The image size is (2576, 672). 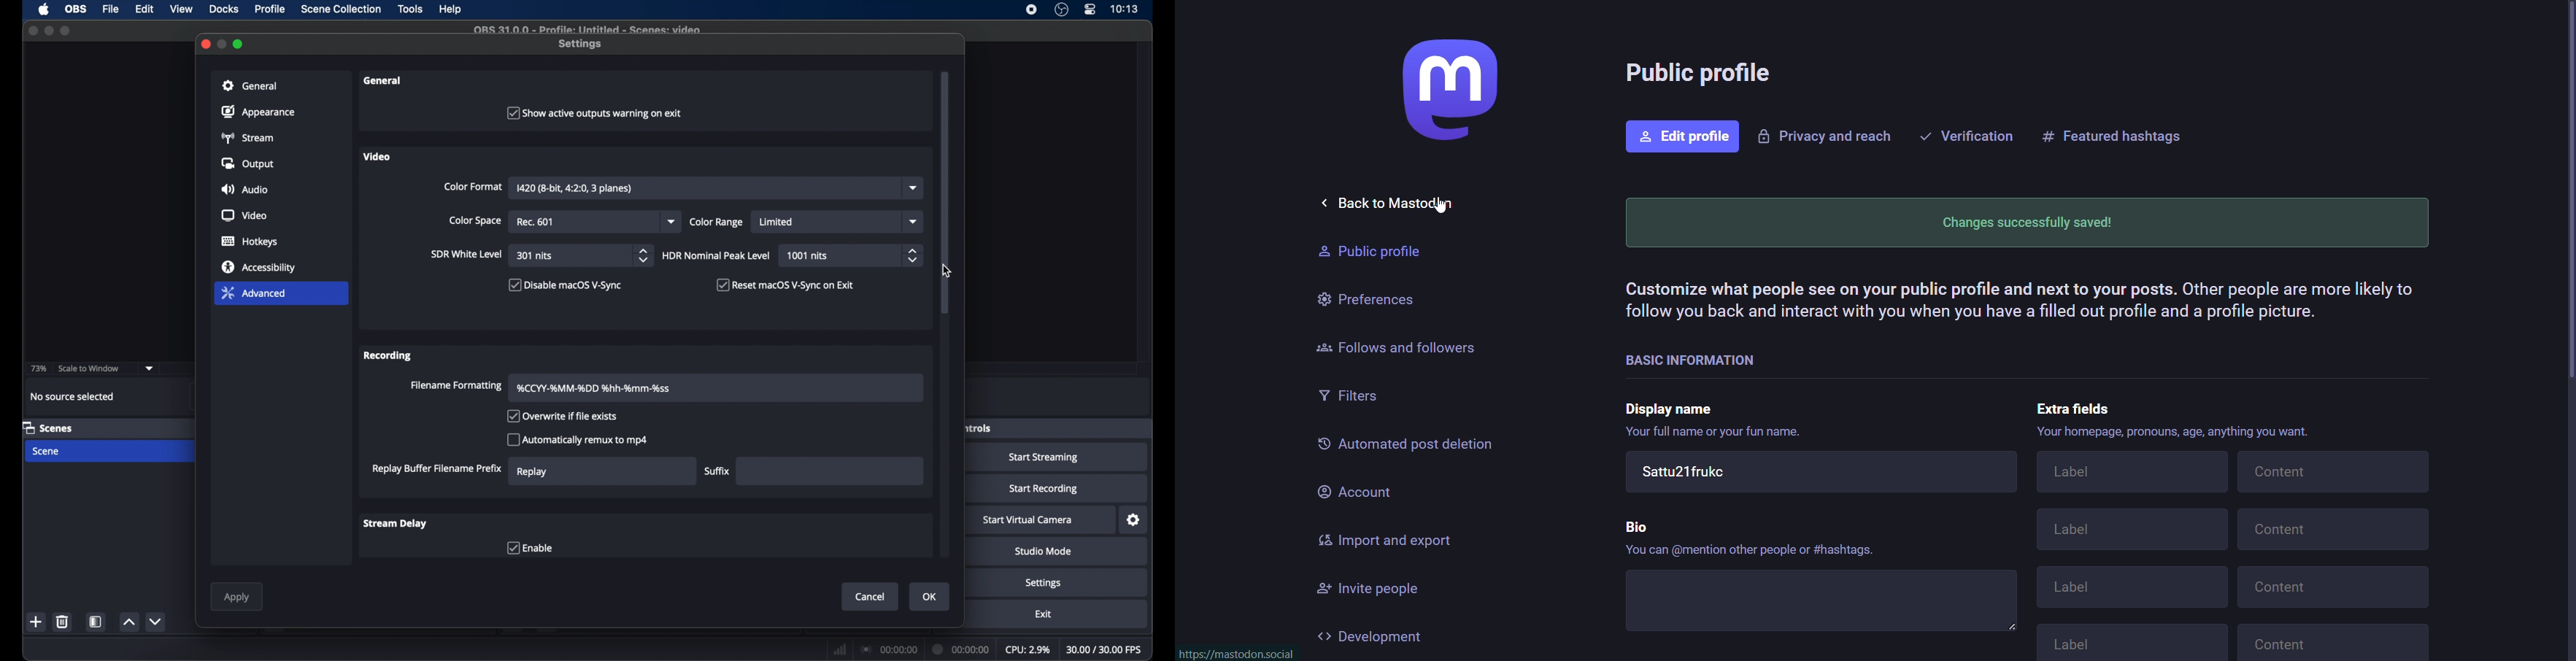 What do you see at coordinates (1044, 552) in the screenshot?
I see `studio mode` at bounding box center [1044, 552].